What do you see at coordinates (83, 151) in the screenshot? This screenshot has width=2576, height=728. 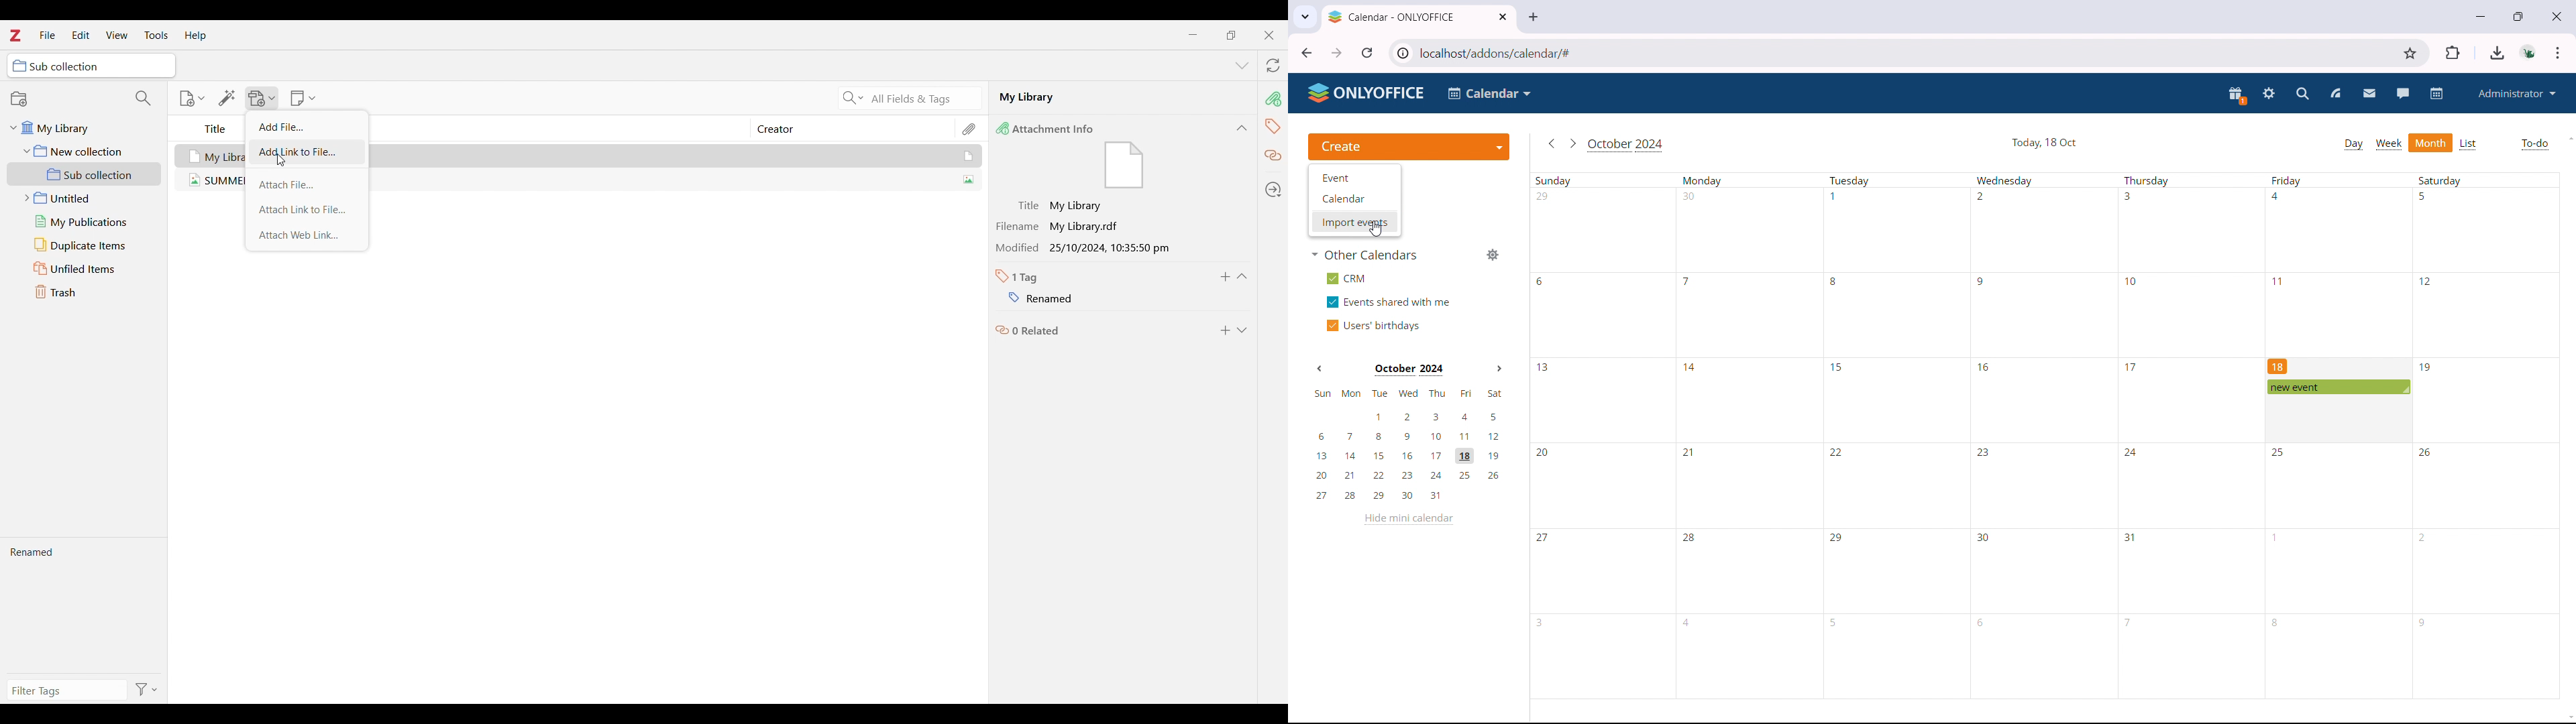 I see `New collection folder` at bounding box center [83, 151].